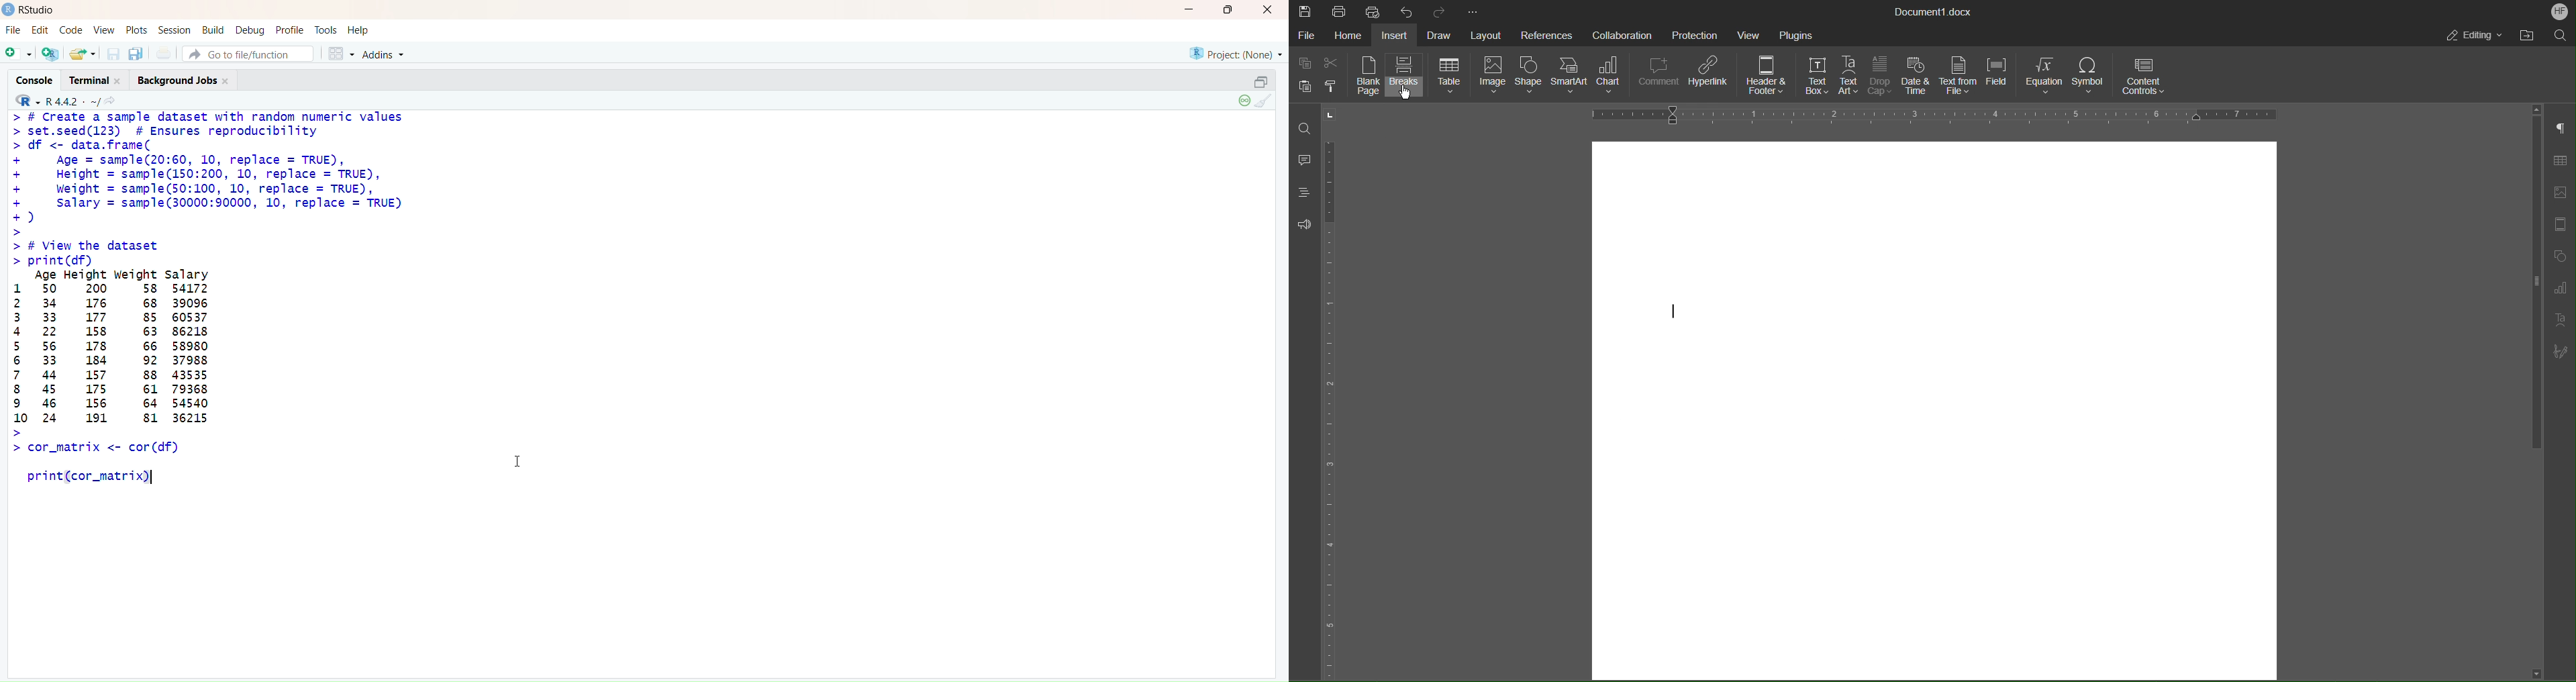 This screenshot has height=700, width=2576. I want to click on RStudio, so click(31, 10).